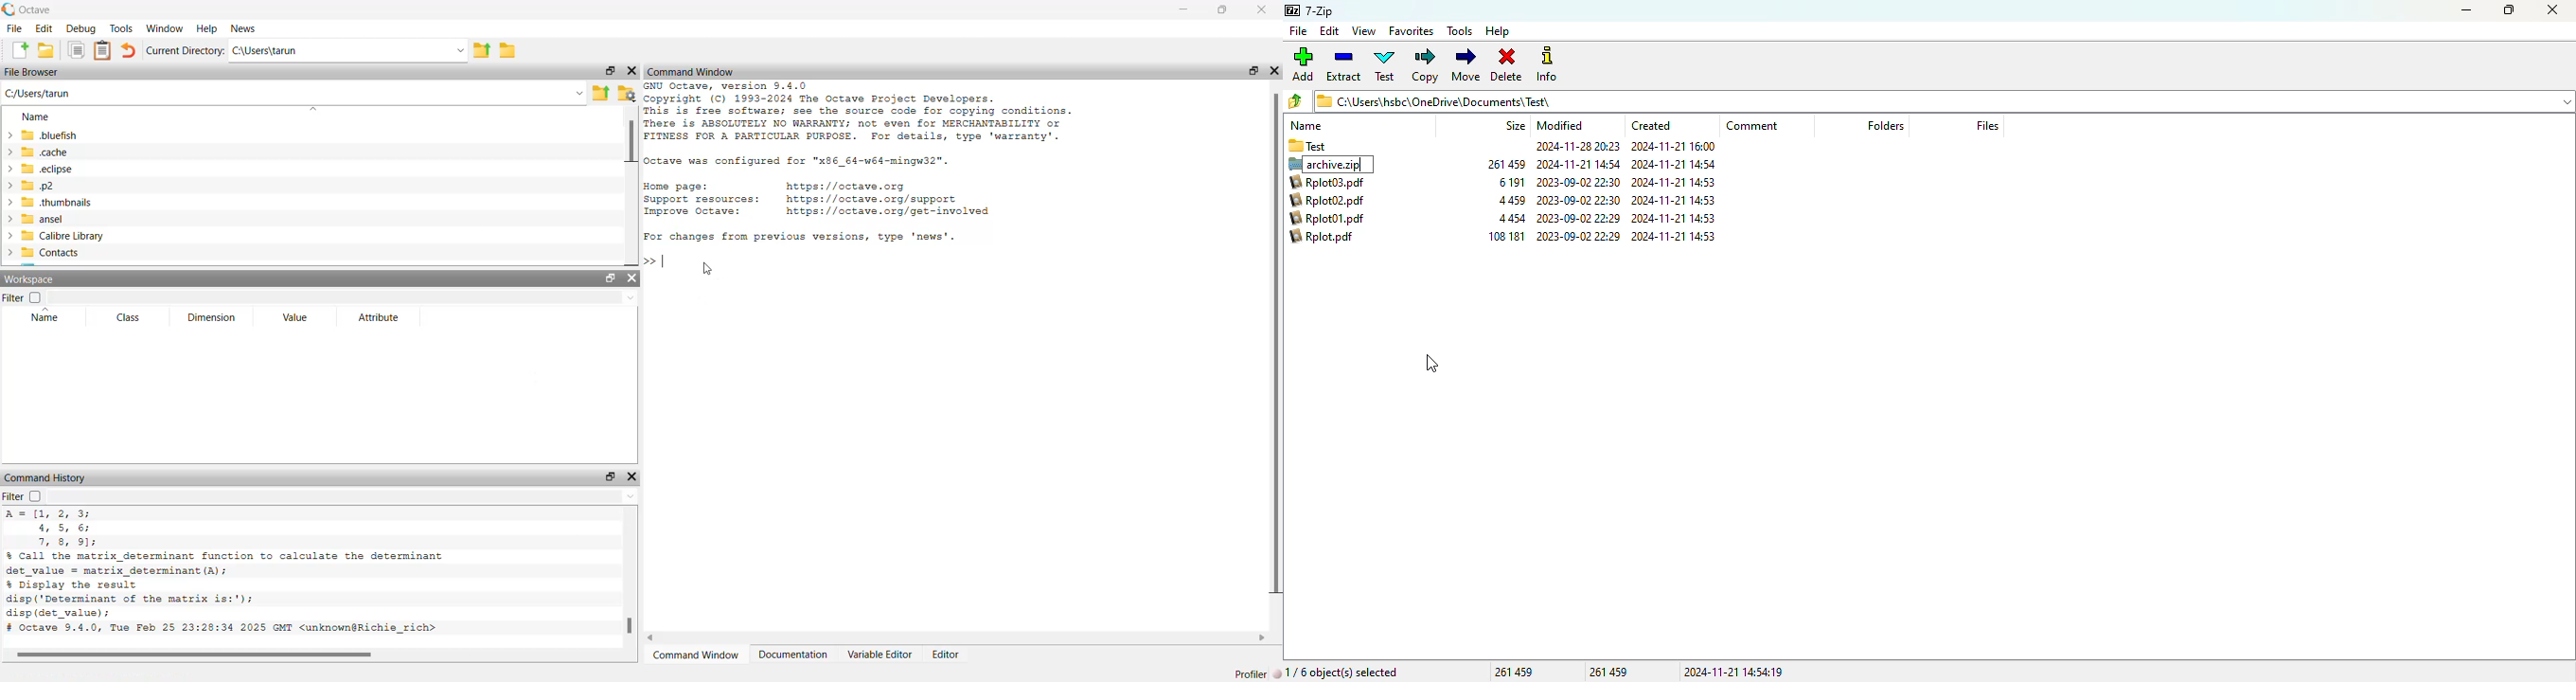 This screenshot has height=700, width=2576. I want to click on close, so click(632, 279).